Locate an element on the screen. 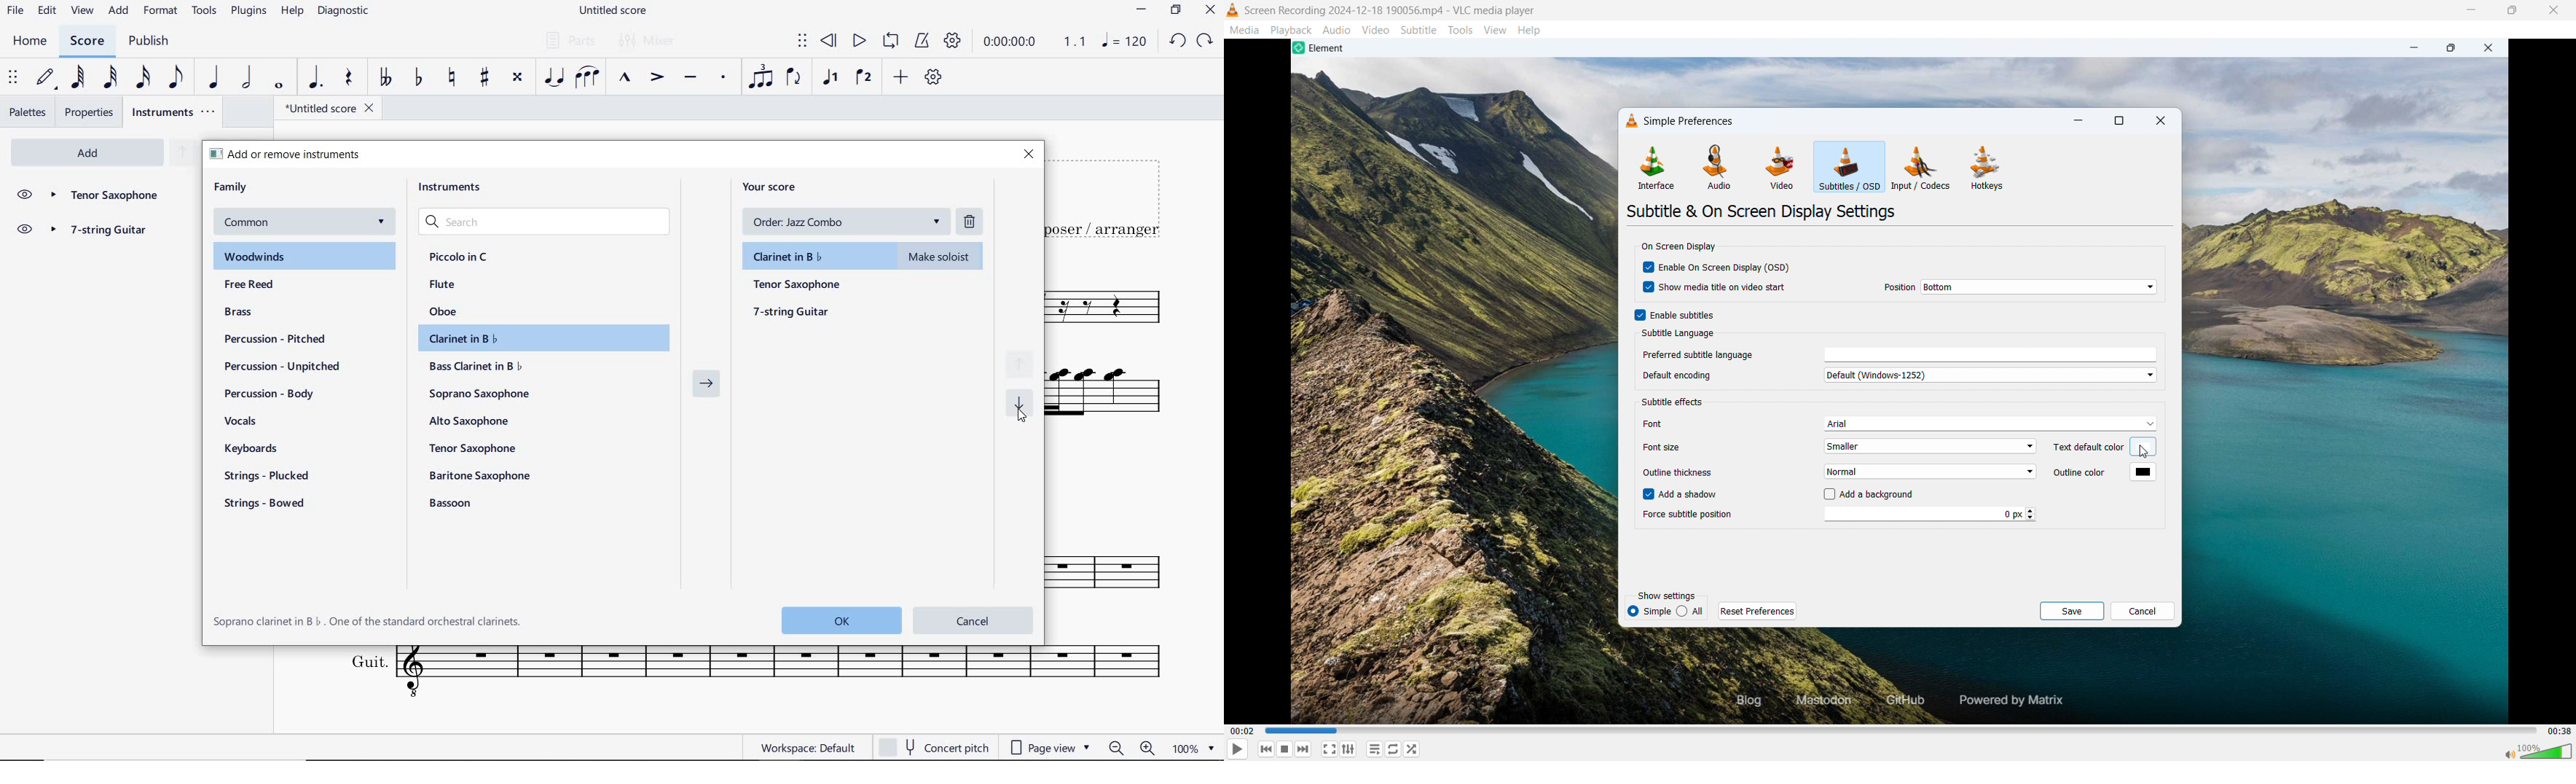 The width and height of the screenshot is (2576, 784). TOGGLE NATURAL is located at coordinates (453, 78).